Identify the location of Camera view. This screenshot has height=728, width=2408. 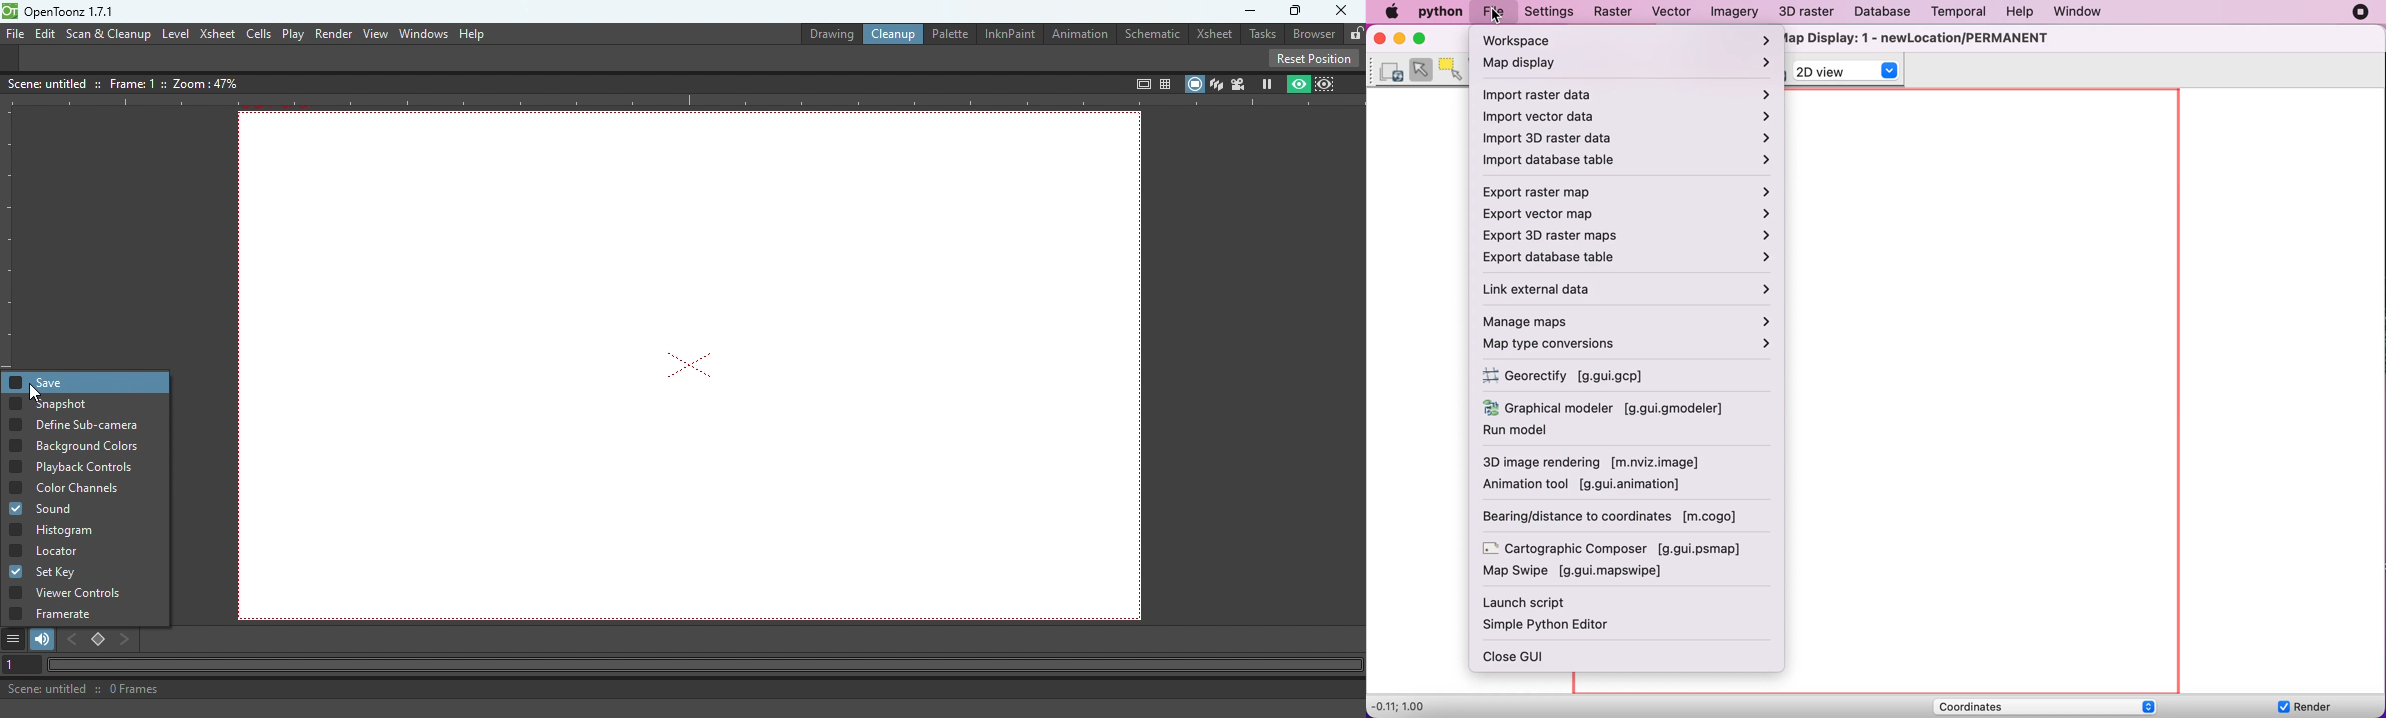
(1239, 84).